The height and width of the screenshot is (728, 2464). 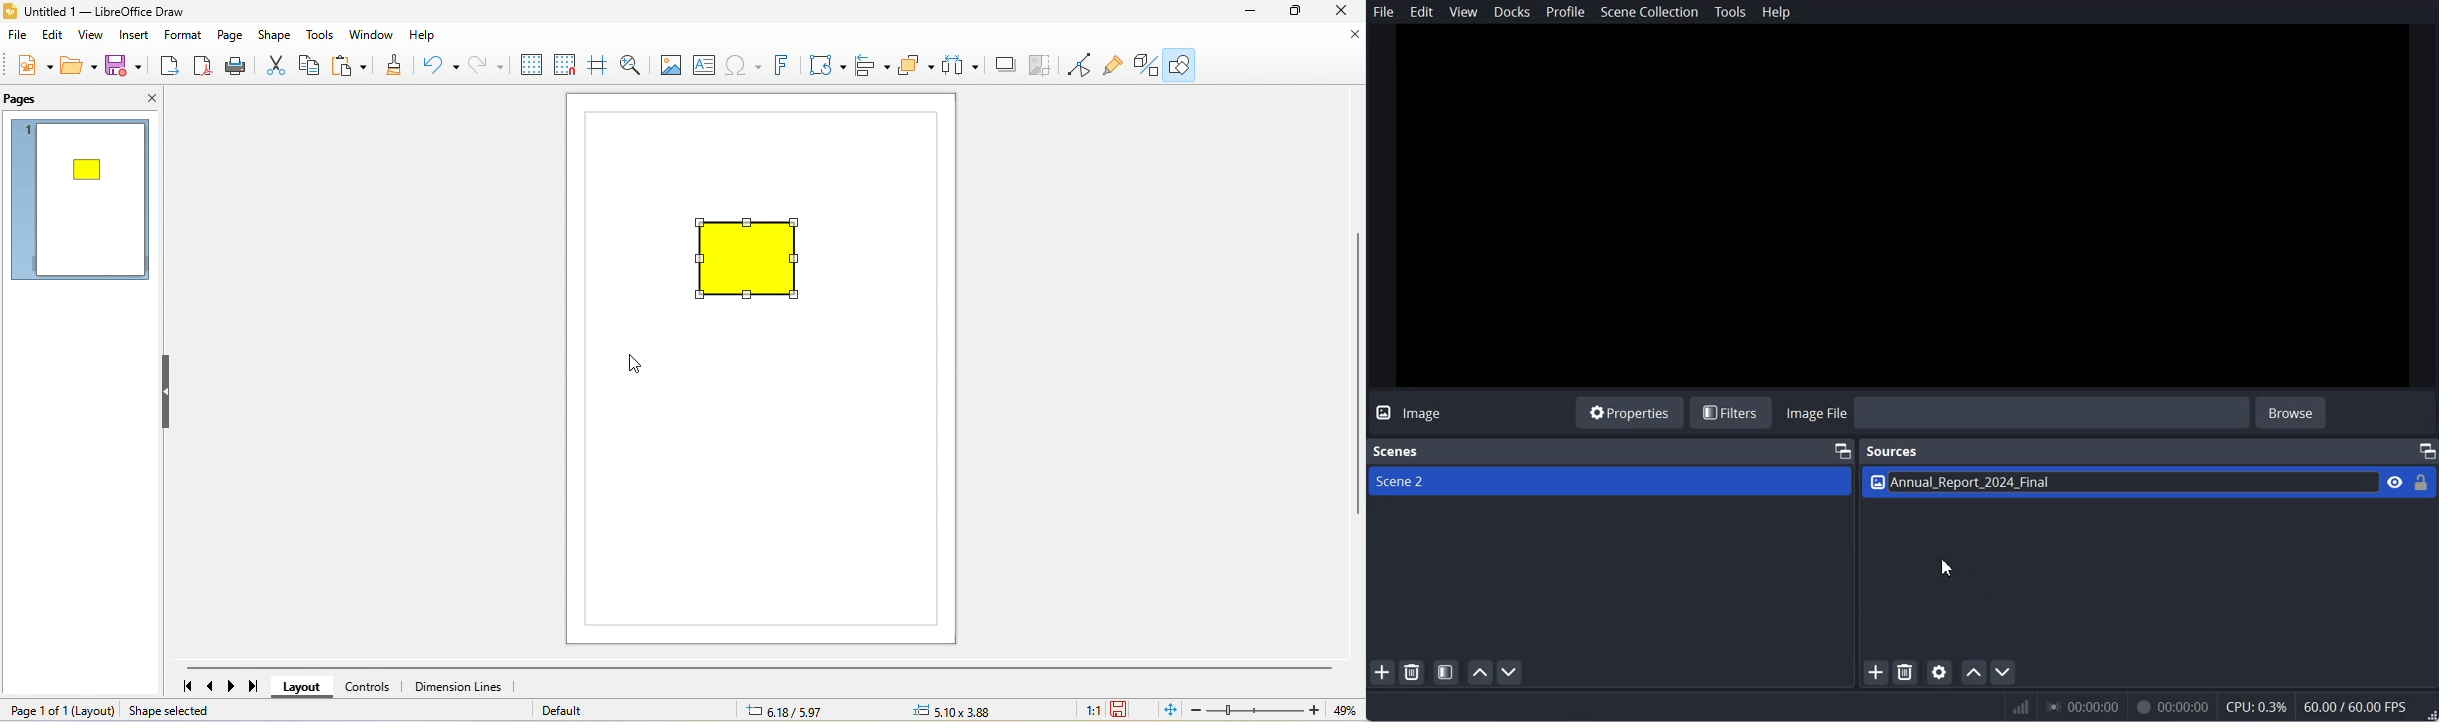 What do you see at coordinates (184, 687) in the screenshot?
I see `first page` at bounding box center [184, 687].